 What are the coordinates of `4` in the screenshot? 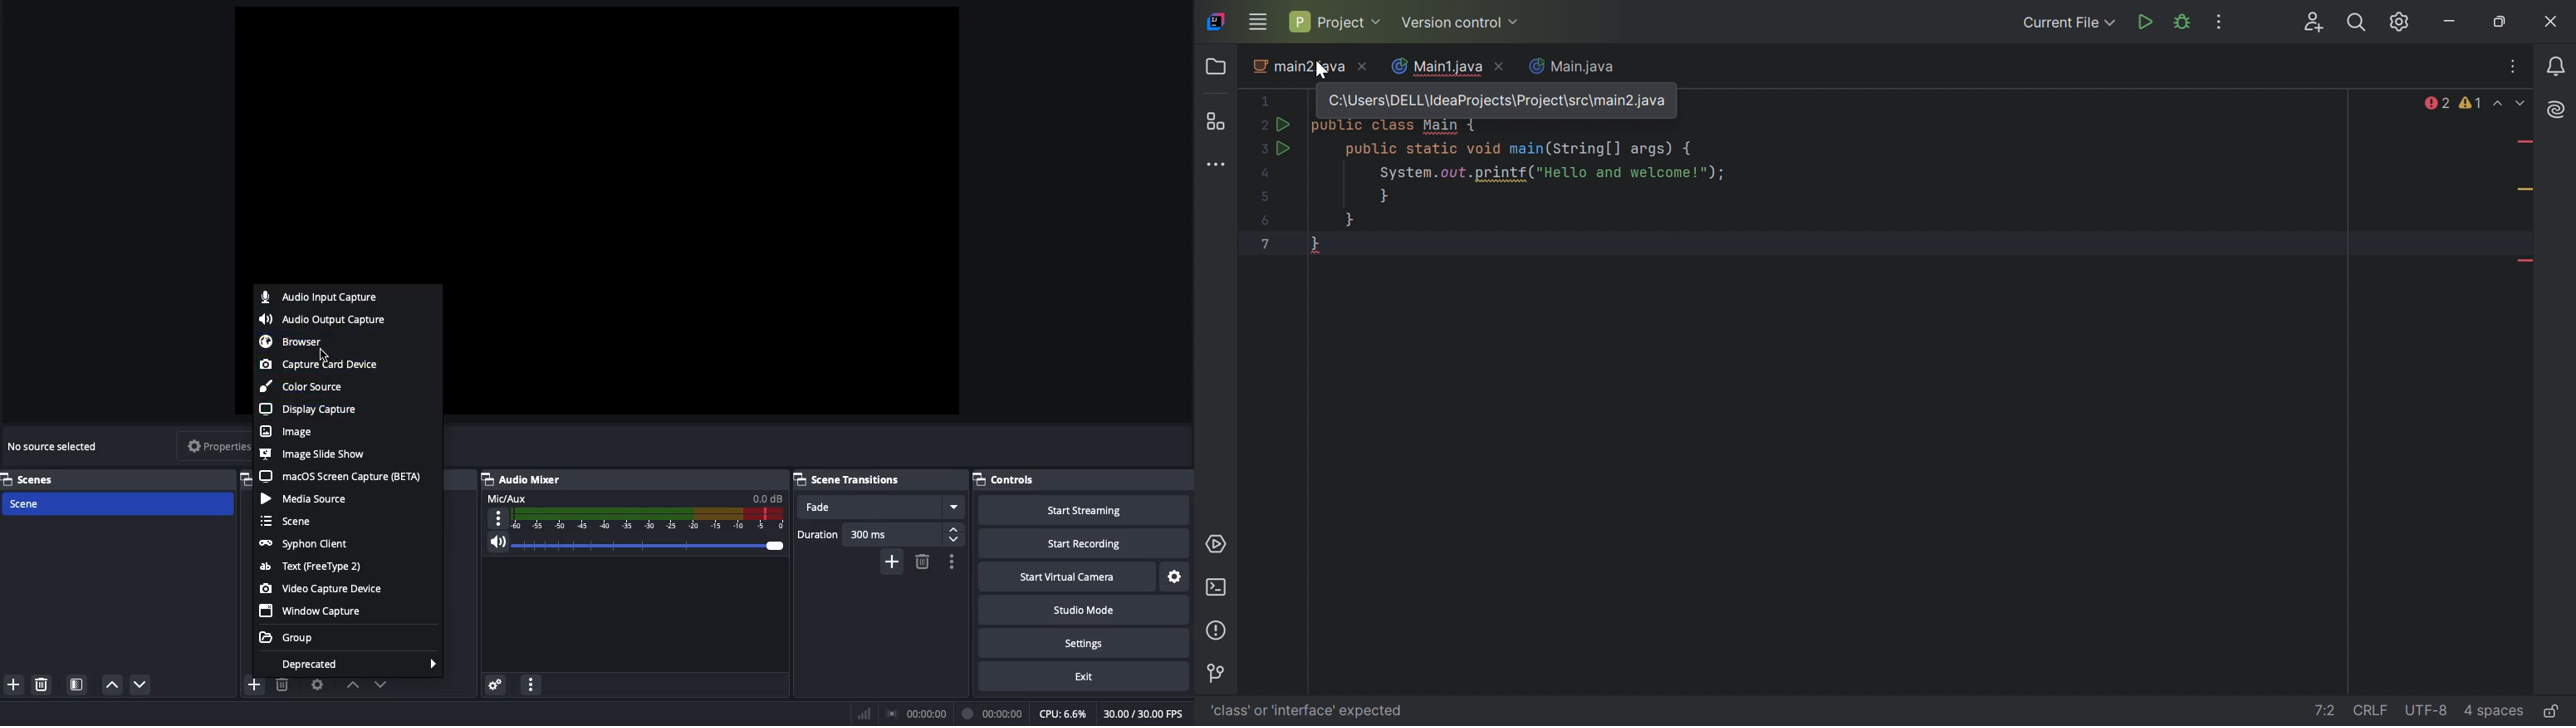 It's located at (1268, 175).